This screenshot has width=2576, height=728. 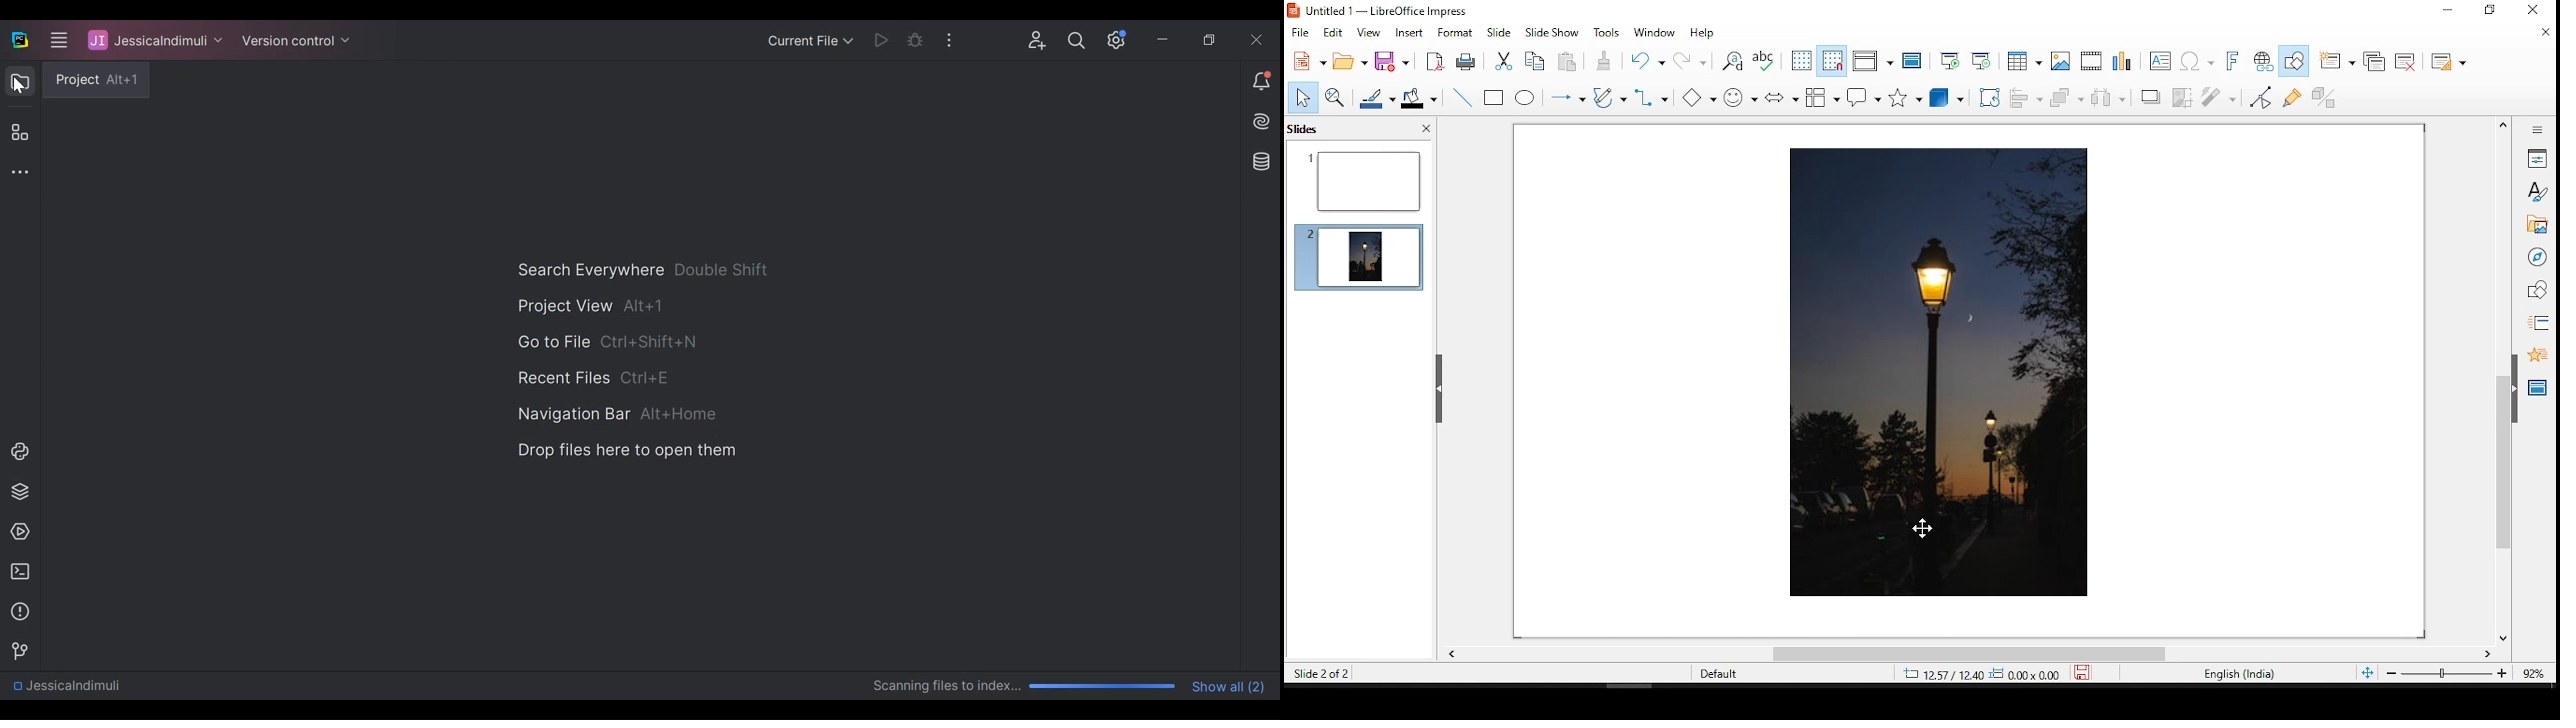 I want to click on new, so click(x=1309, y=61).